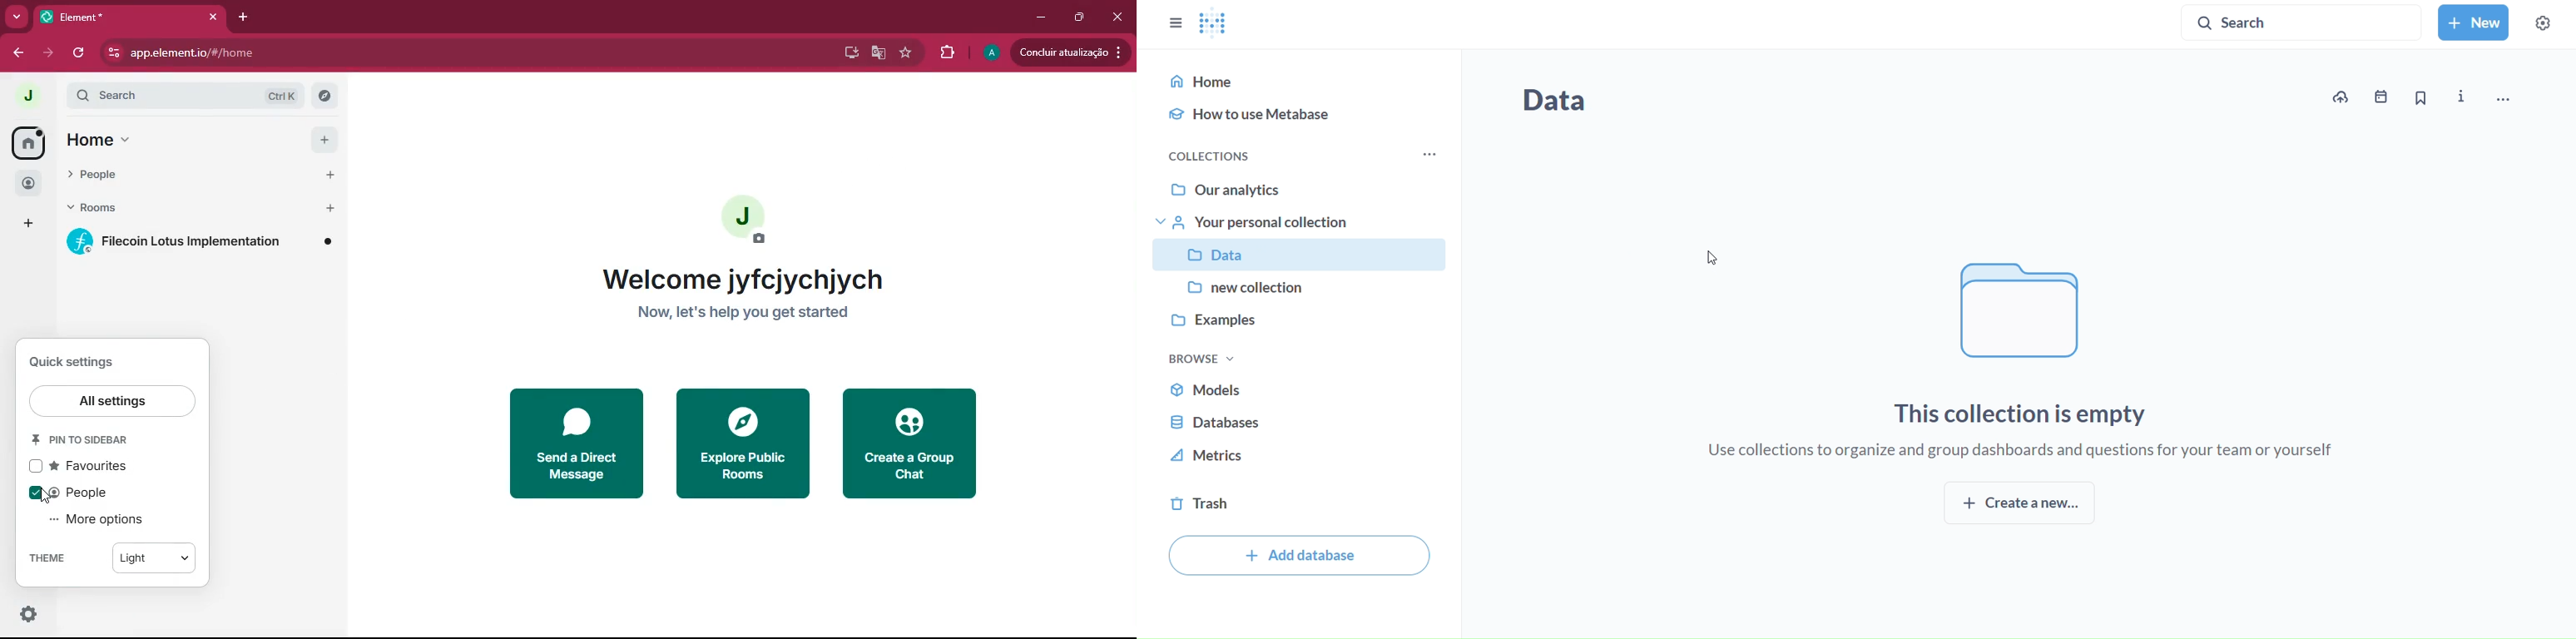 This screenshot has height=644, width=2576. Describe the element at coordinates (116, 139) in the screenshot. I see `home` at that location.